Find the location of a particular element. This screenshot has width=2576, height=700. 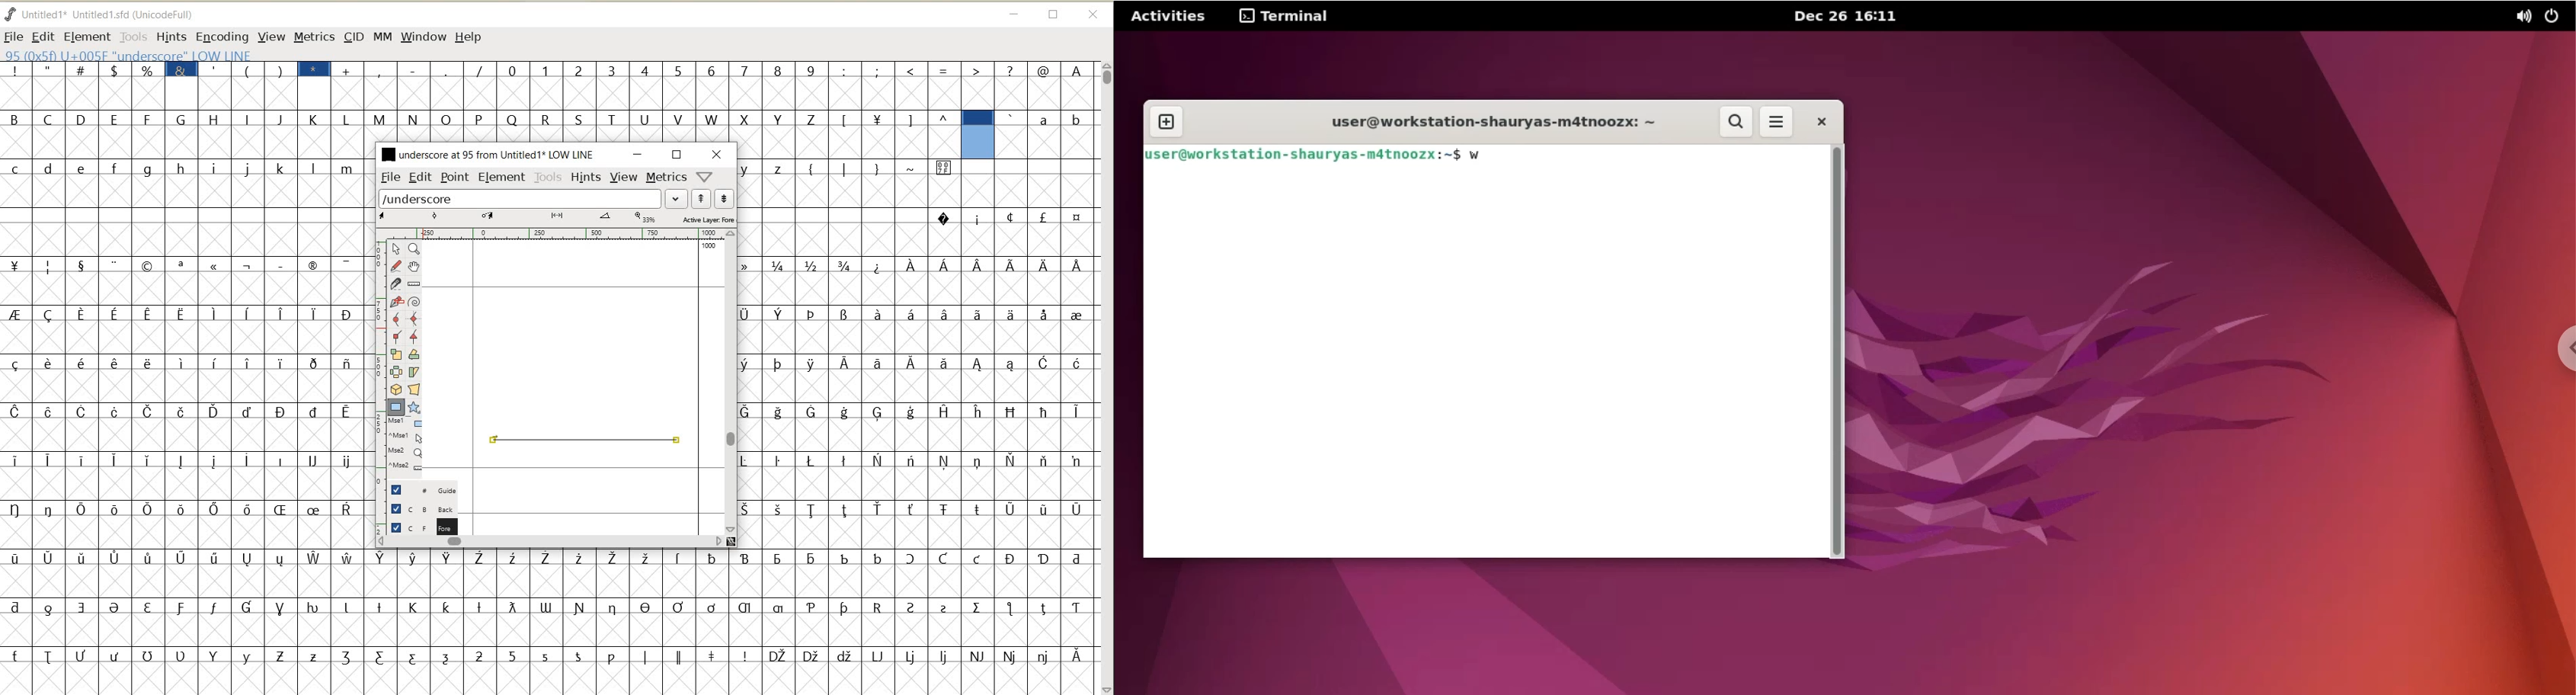

Rotate the selection is located at coordinates (414, 354).